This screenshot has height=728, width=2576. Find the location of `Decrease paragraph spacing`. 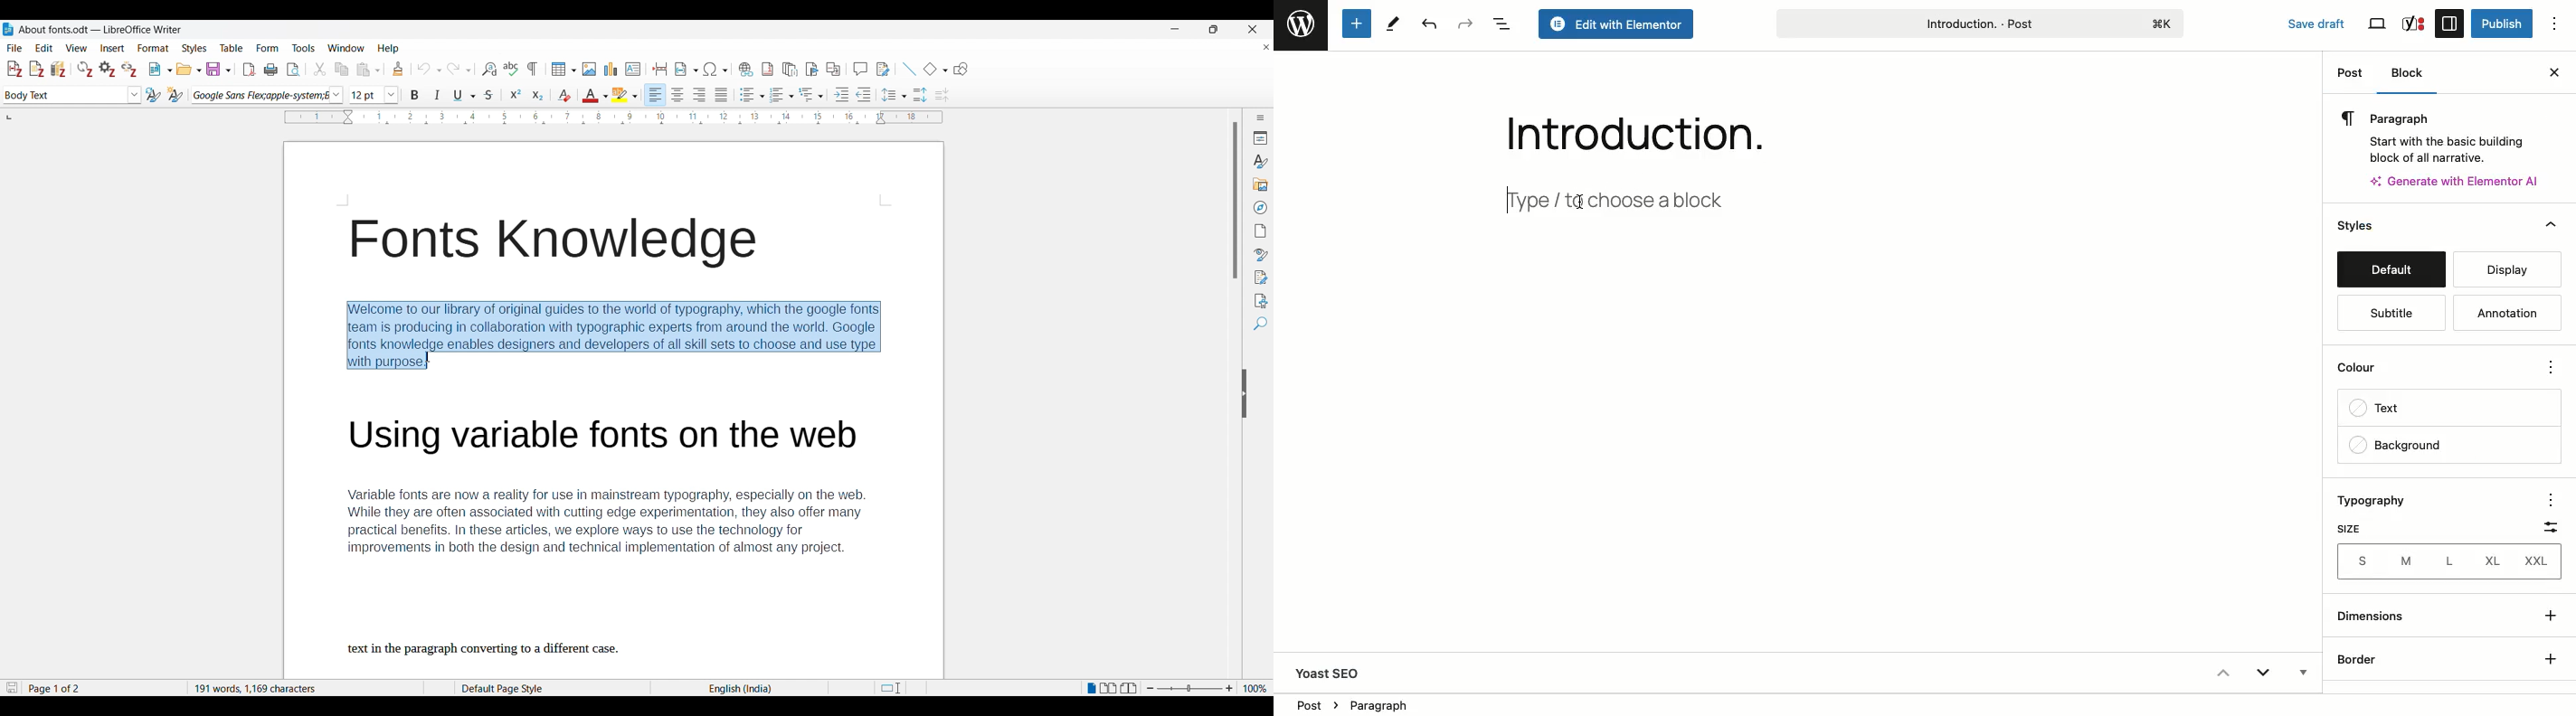

Decrease paragraph spacing is located at coordinates (942, 95).